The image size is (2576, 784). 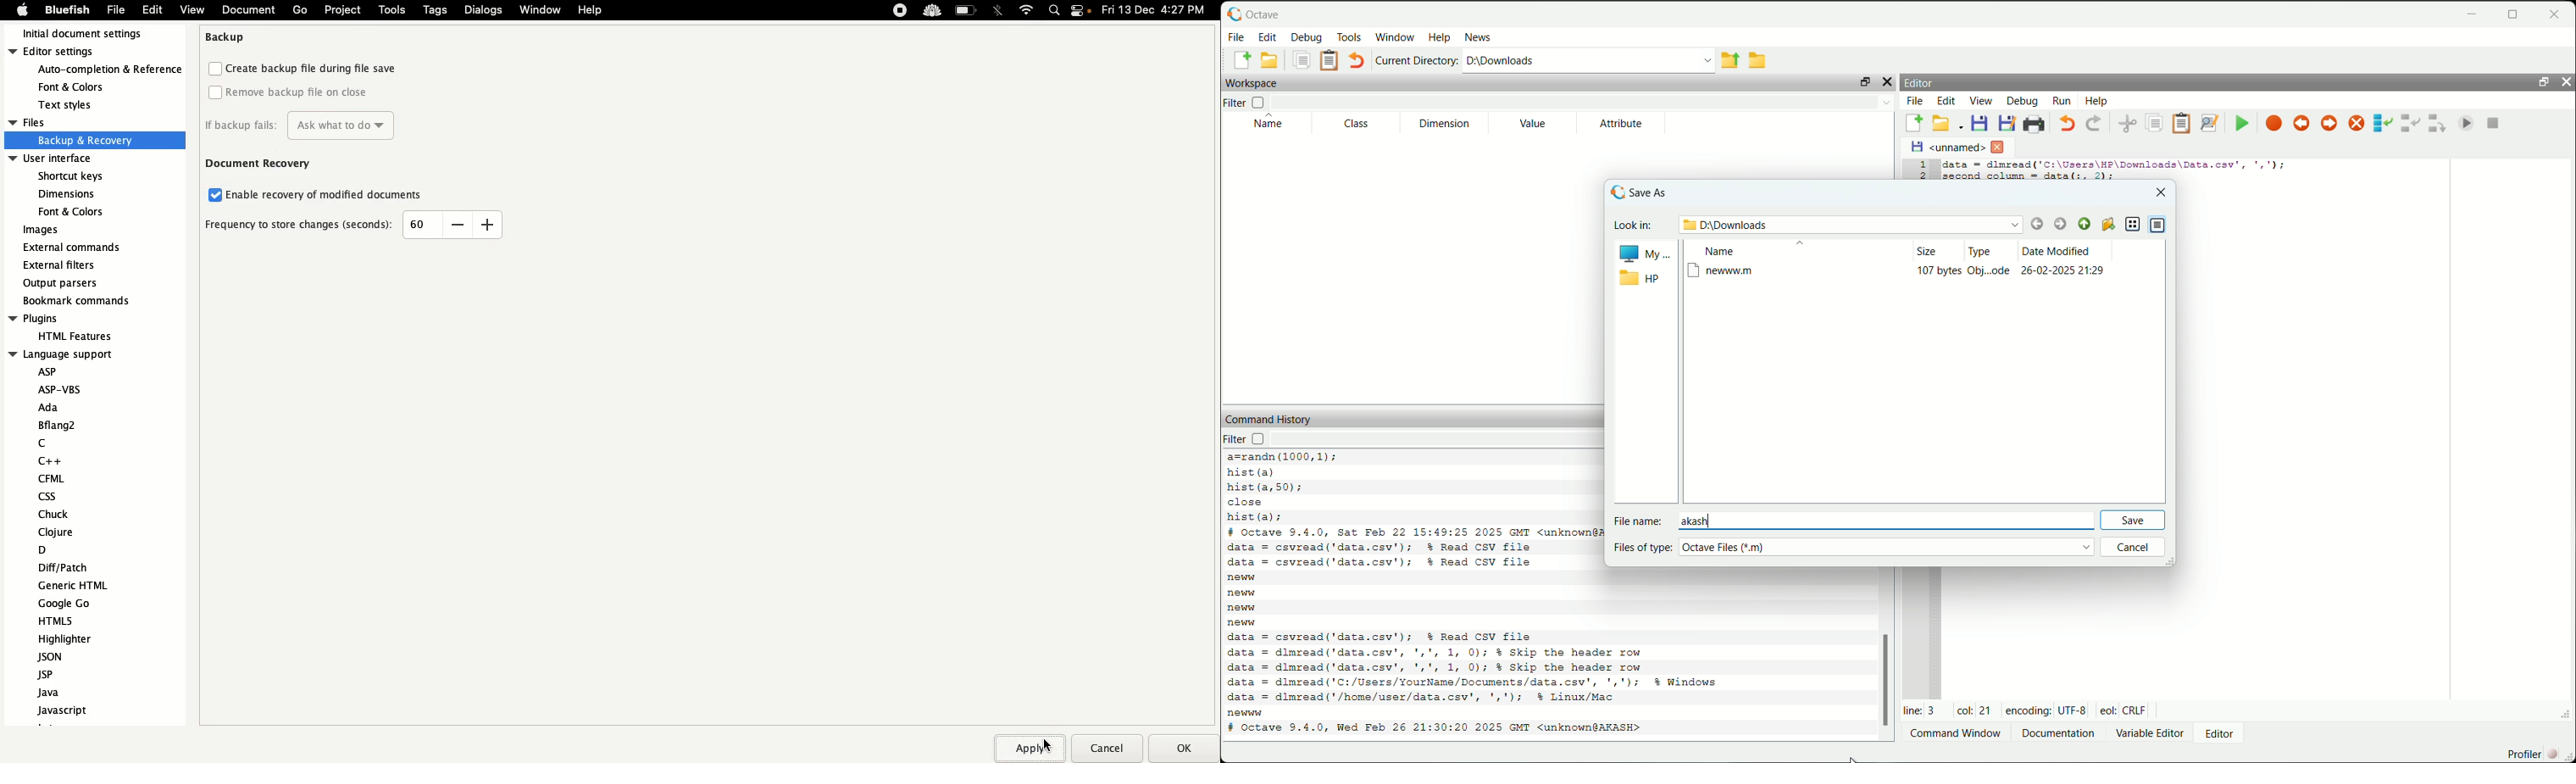 I want to click on Ok, so click(x=1183, y=749).